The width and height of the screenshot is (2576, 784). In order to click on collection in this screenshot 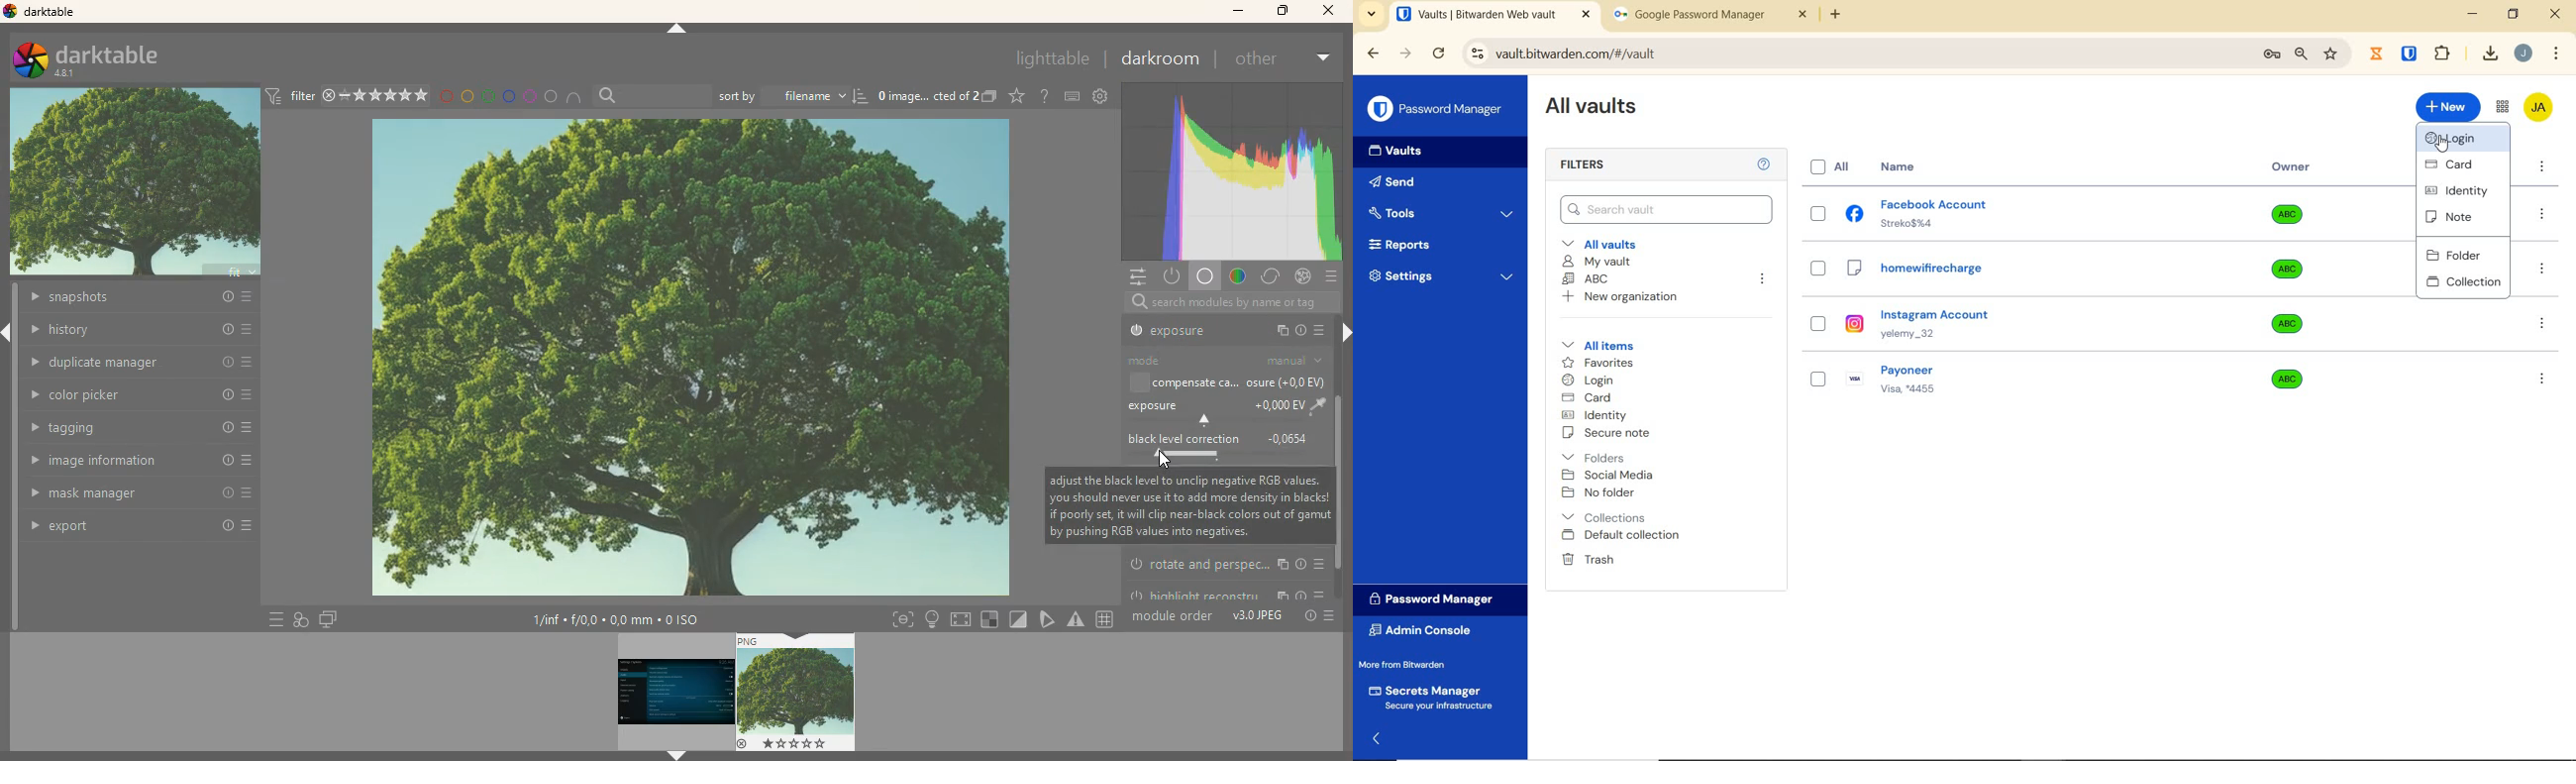, I will do `click(2463, 284)`.